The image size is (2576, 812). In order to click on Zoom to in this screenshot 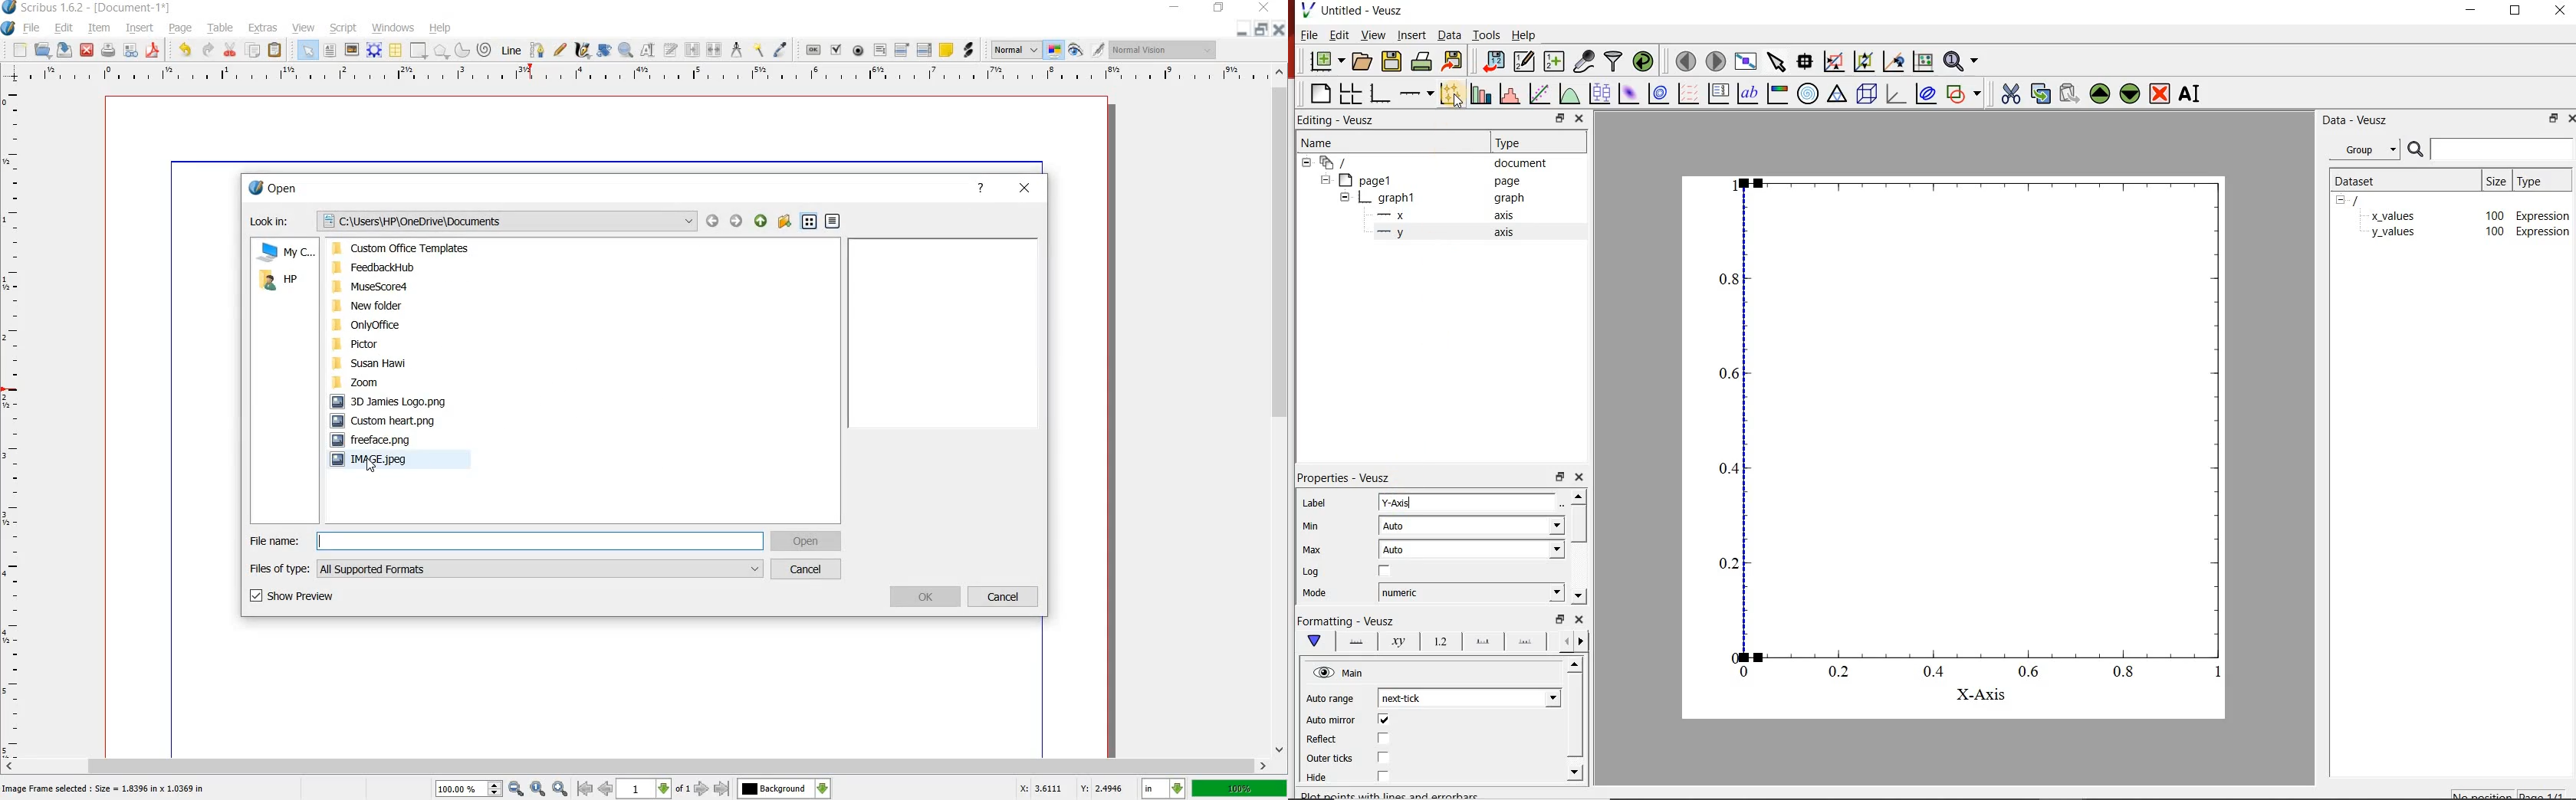, I will do `click(539, 788)`.